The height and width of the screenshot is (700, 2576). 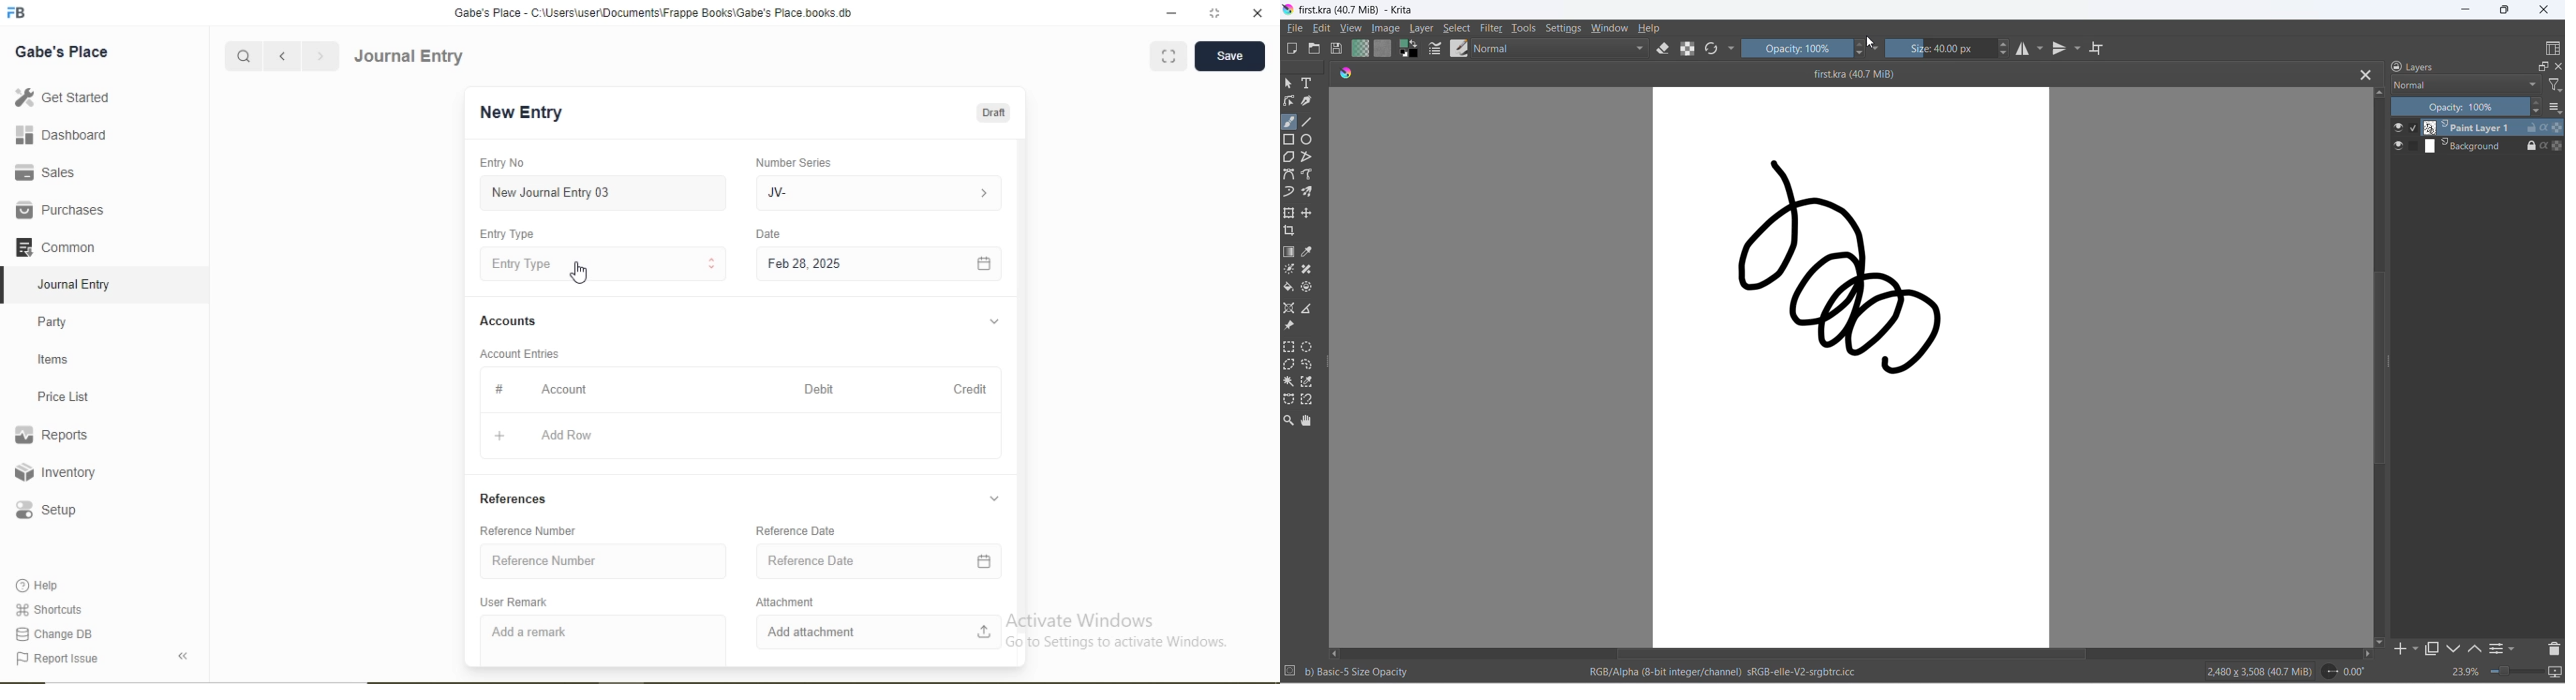 What do you see at coordinates (500, 436) in the screenshot?
I see `Add` at bounding box center [500, 436].